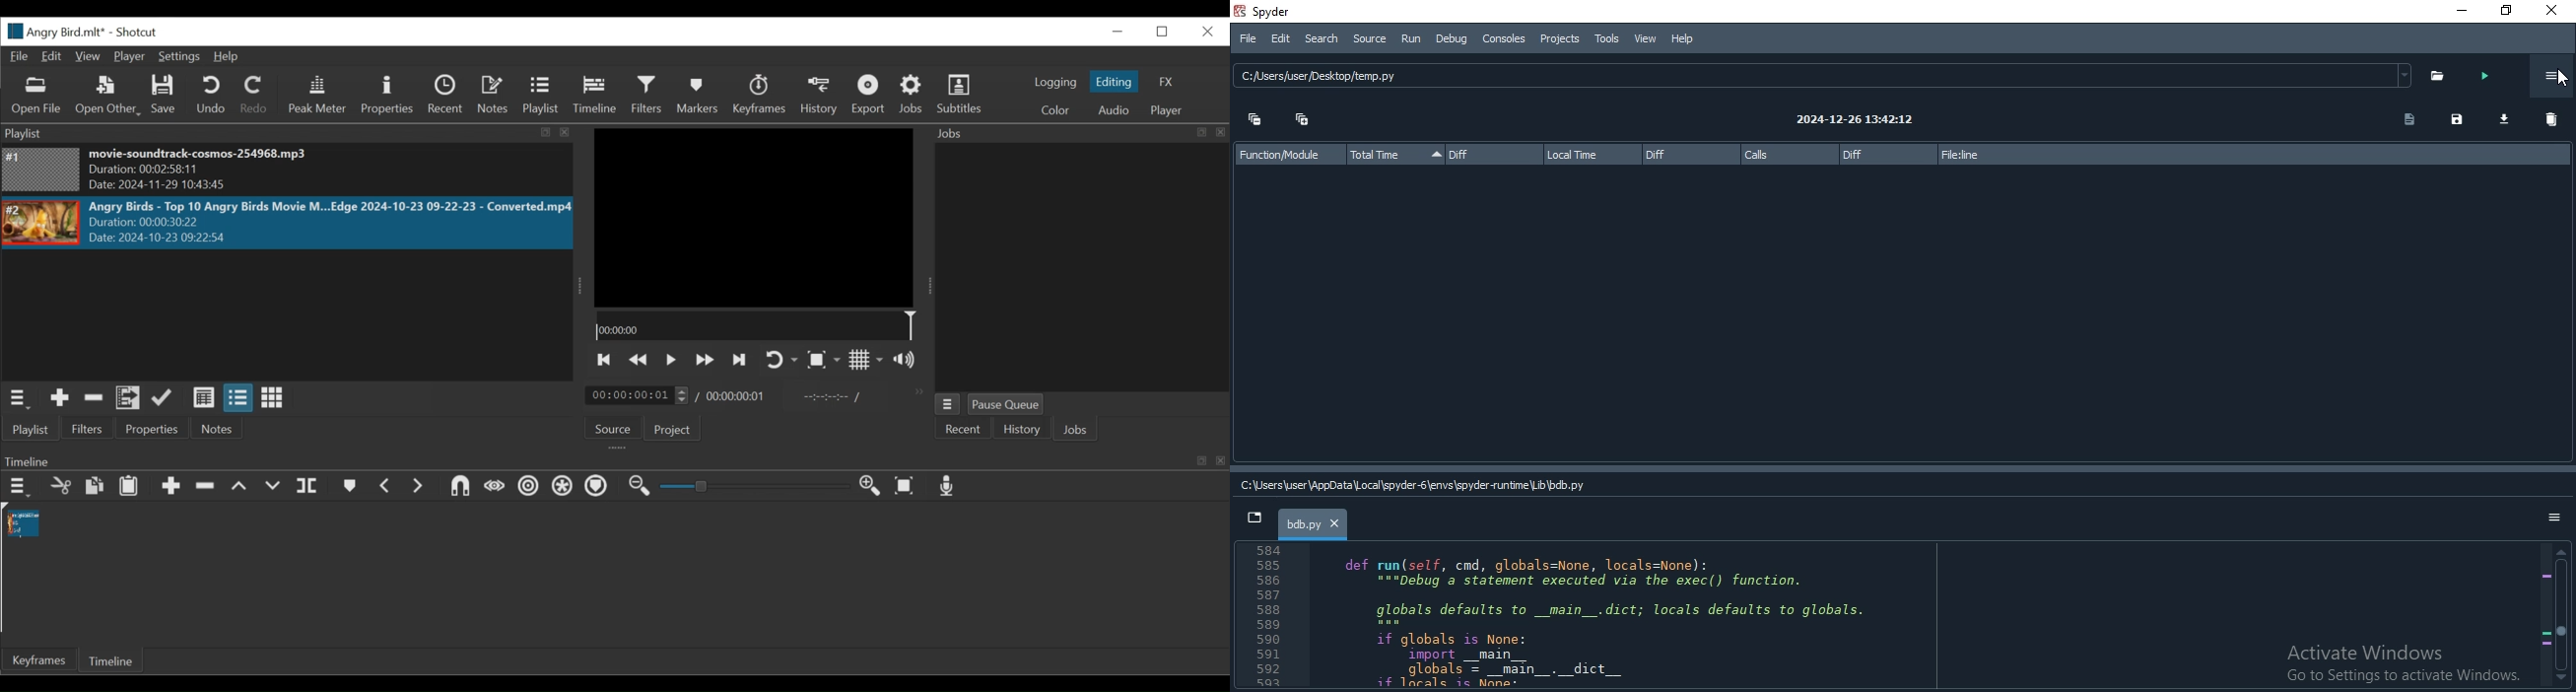 This screenshot has height=700, width=2576. What do you see at coordinates (42, 169) in the screenshot?
I see `Image` at bounding box center [42, 169].